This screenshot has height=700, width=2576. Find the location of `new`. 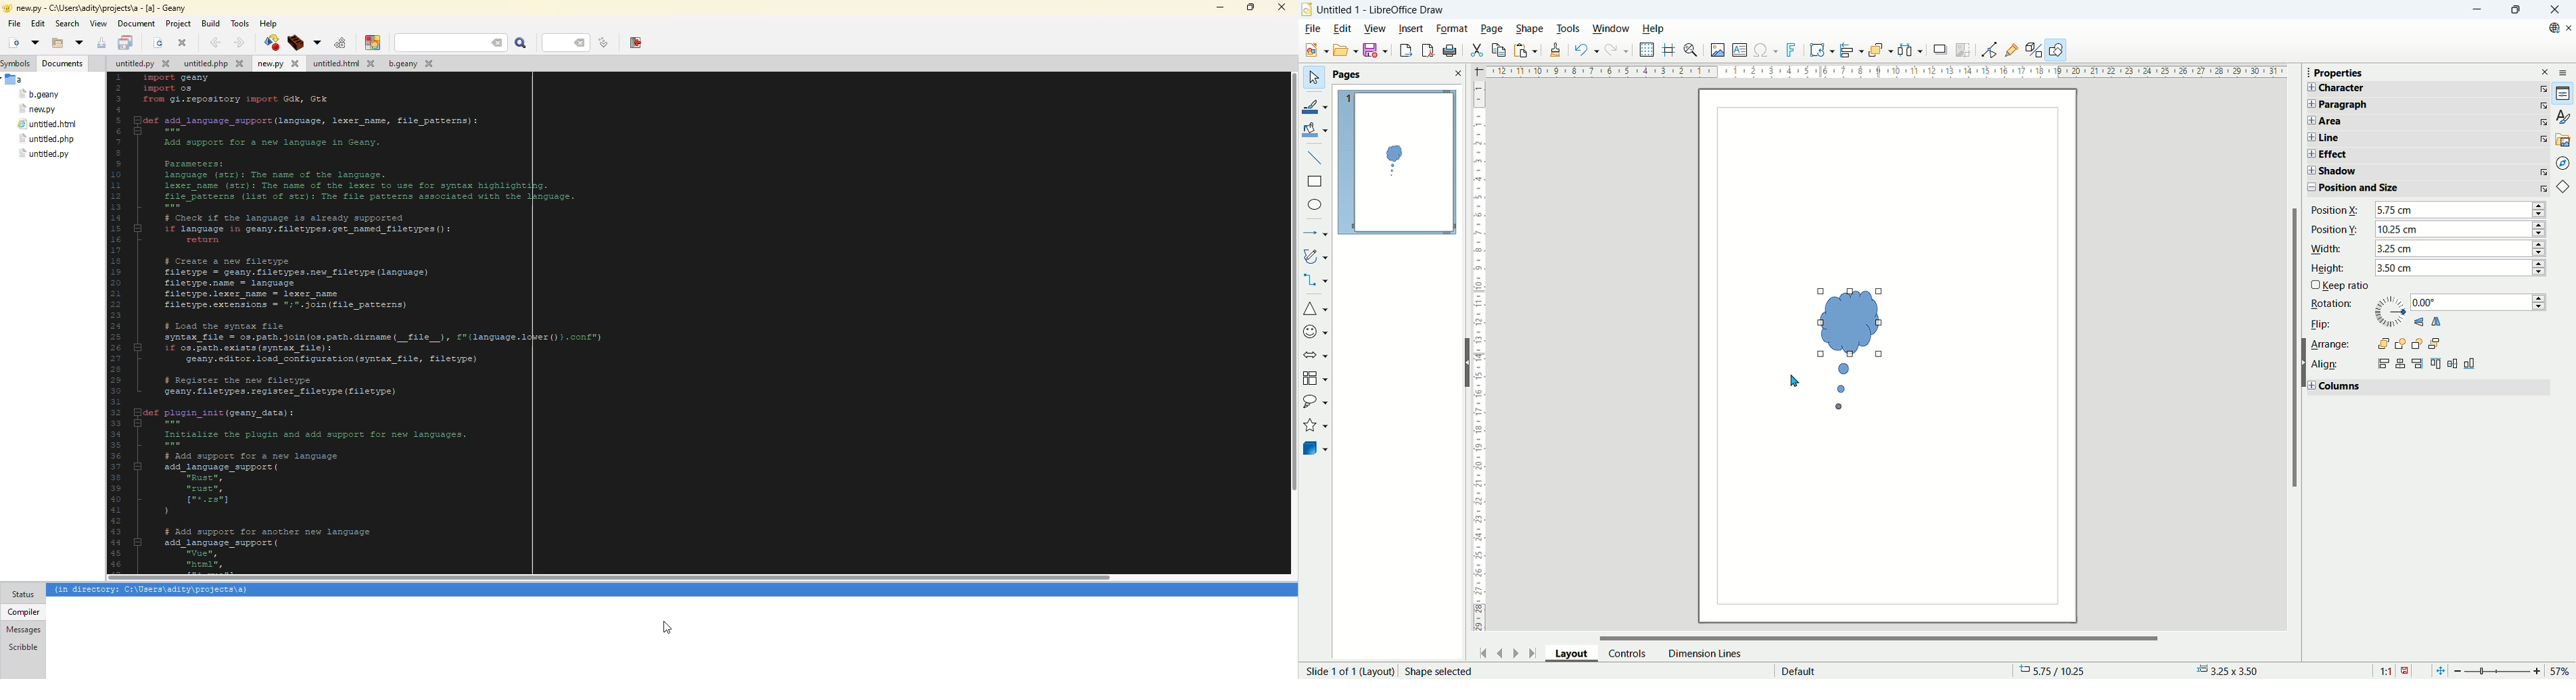

new is located at coordinates (1314, 51).